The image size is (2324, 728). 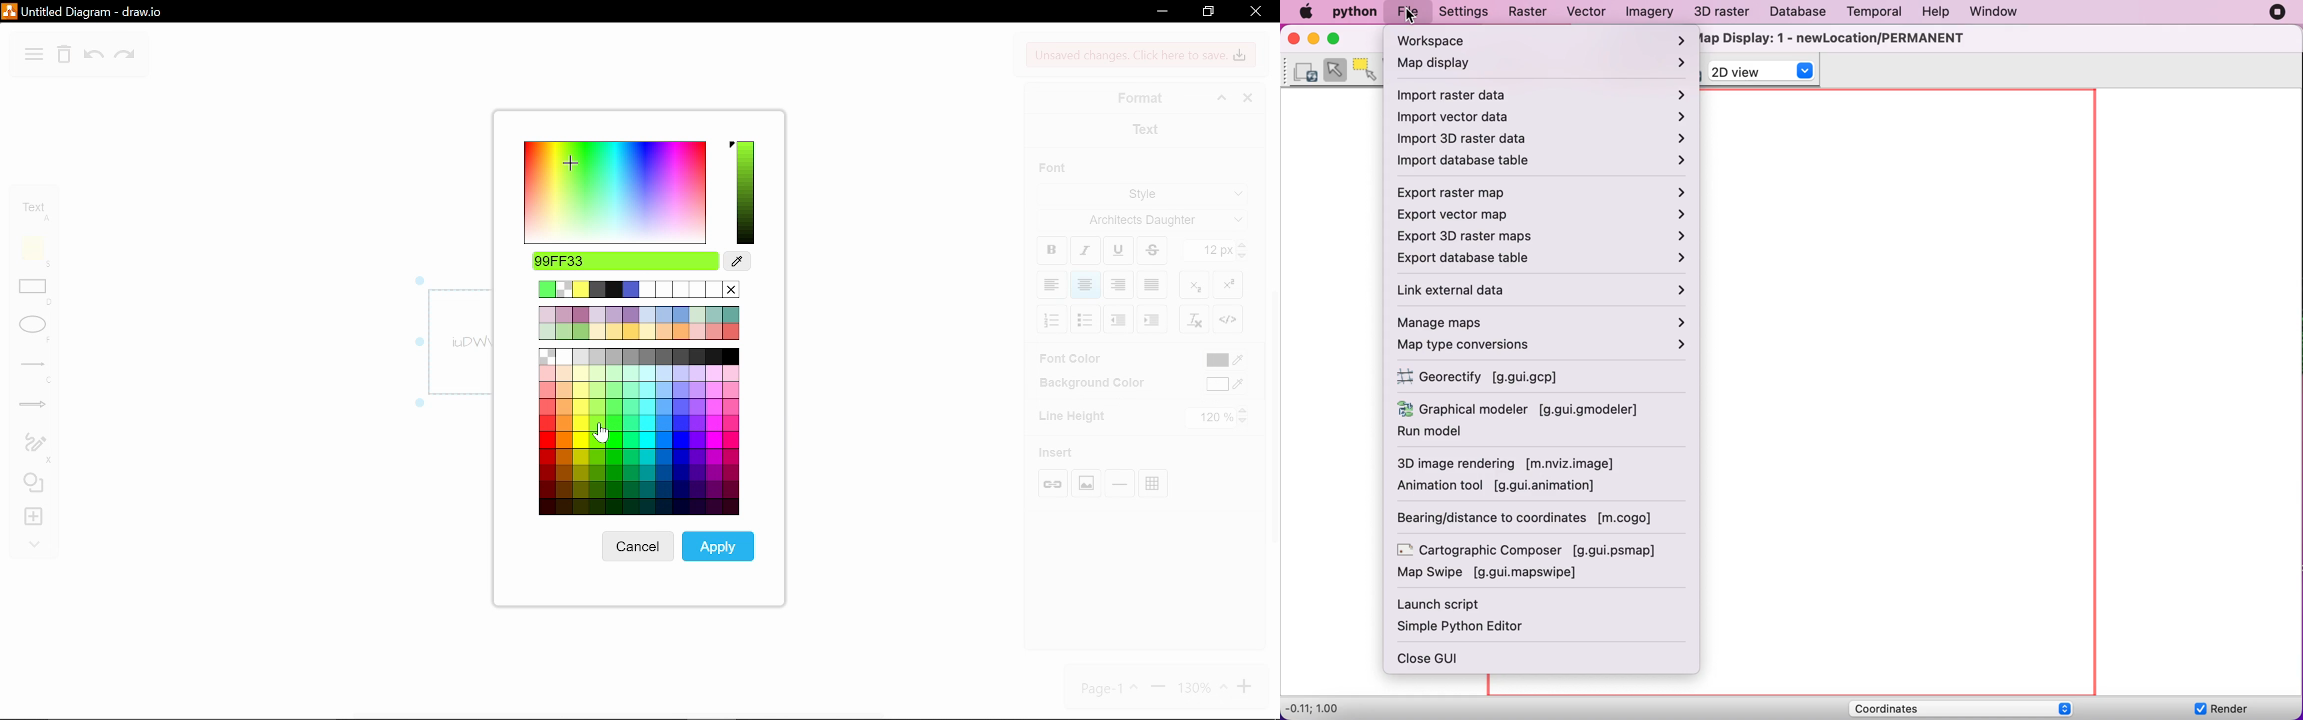 What do you see at coordinates (29, 291) in the screenshot?
I see `rectangle` at bounding box center [29, 291].